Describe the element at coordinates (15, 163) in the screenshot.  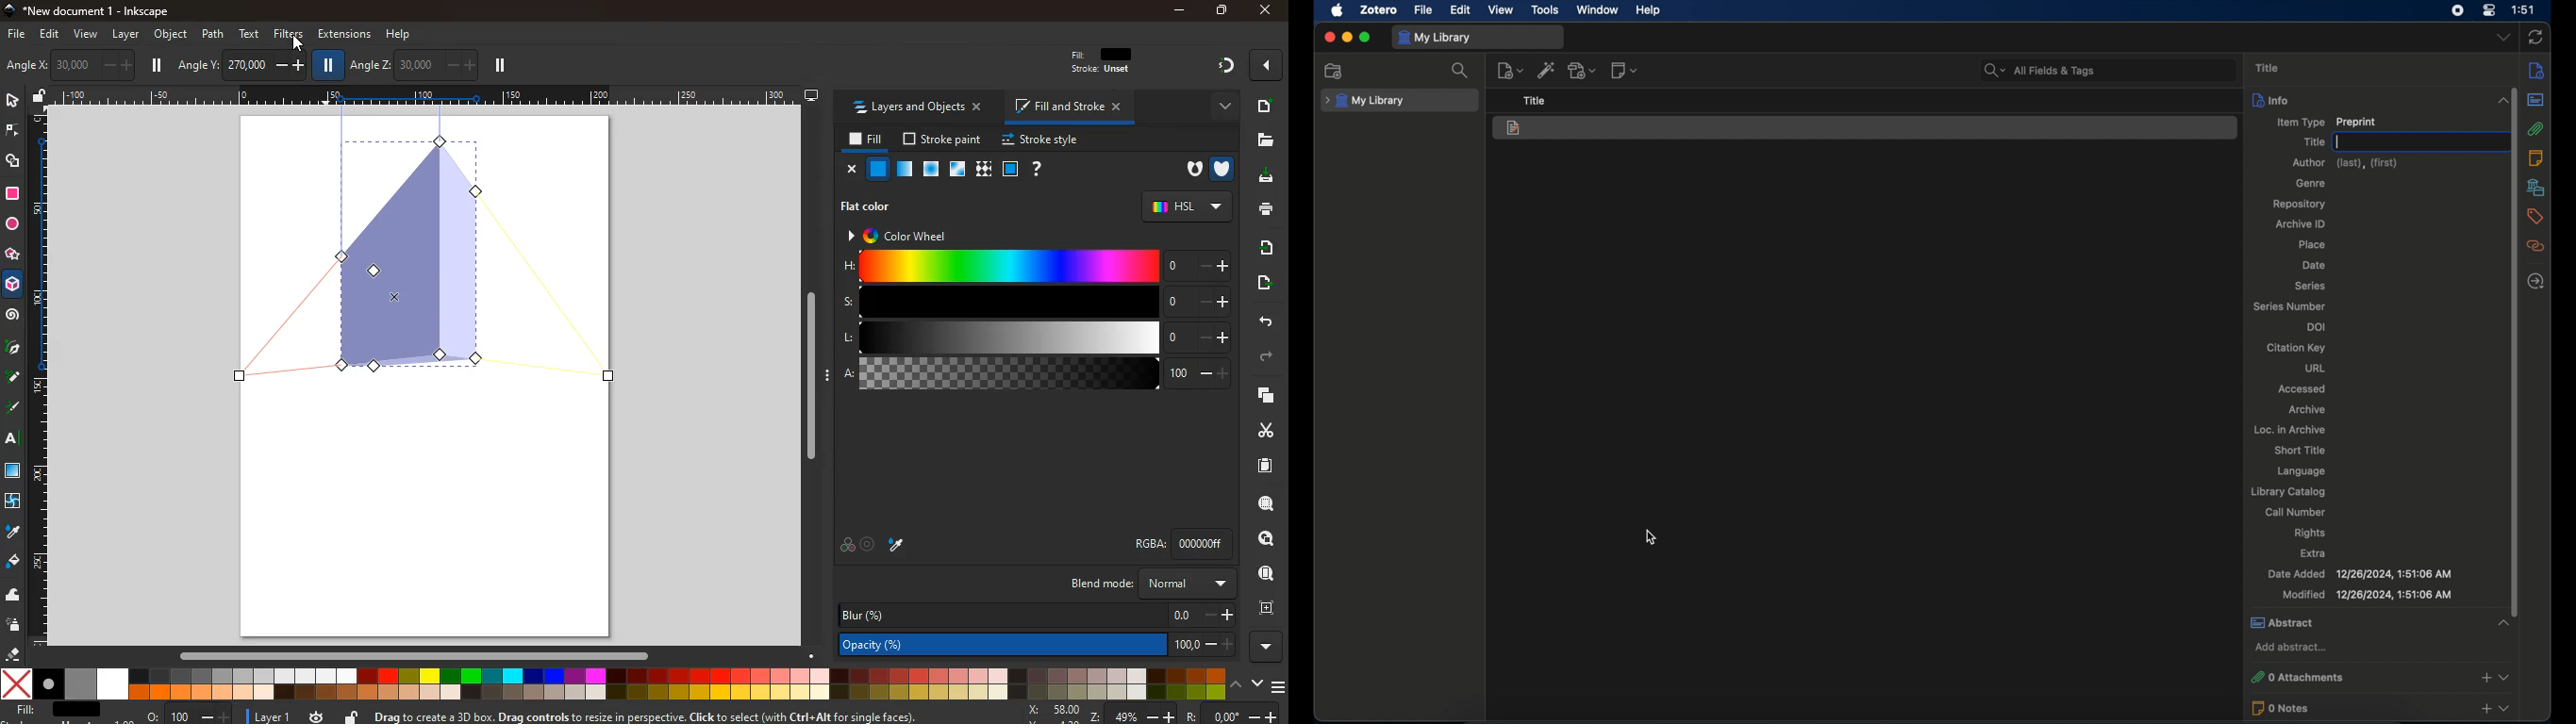
I see `shapes` at that location.